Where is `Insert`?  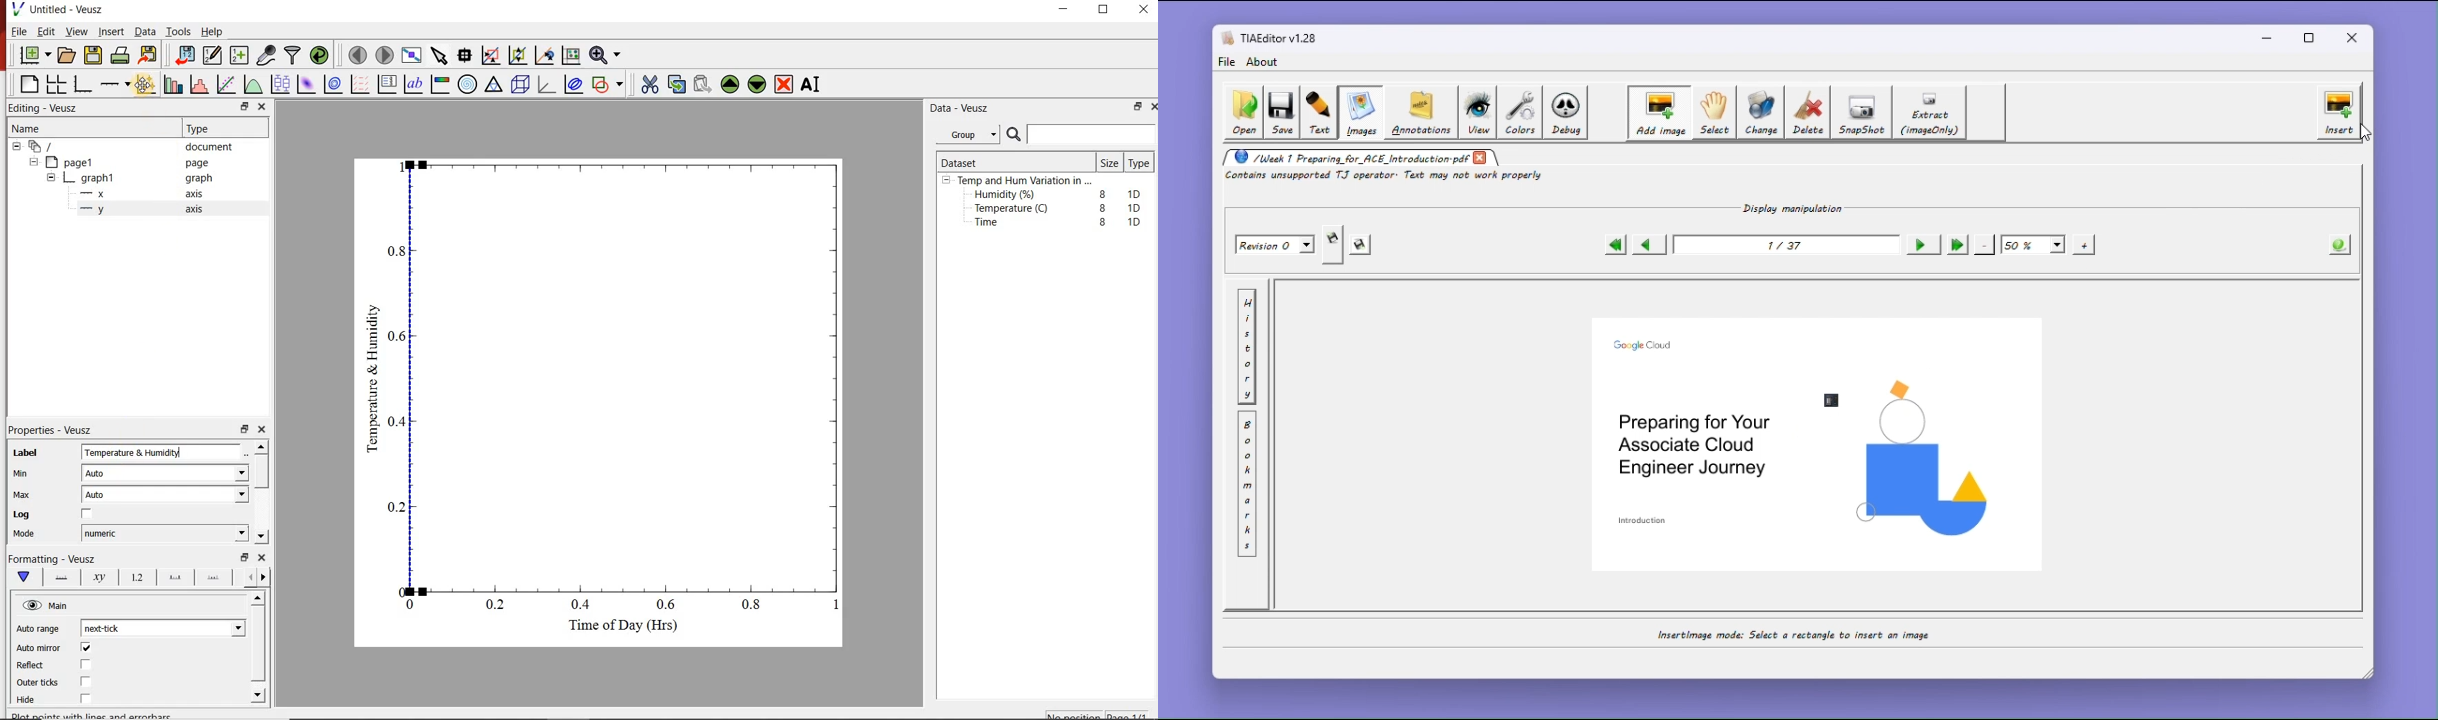
Insert is located at coordinates (109, 32).